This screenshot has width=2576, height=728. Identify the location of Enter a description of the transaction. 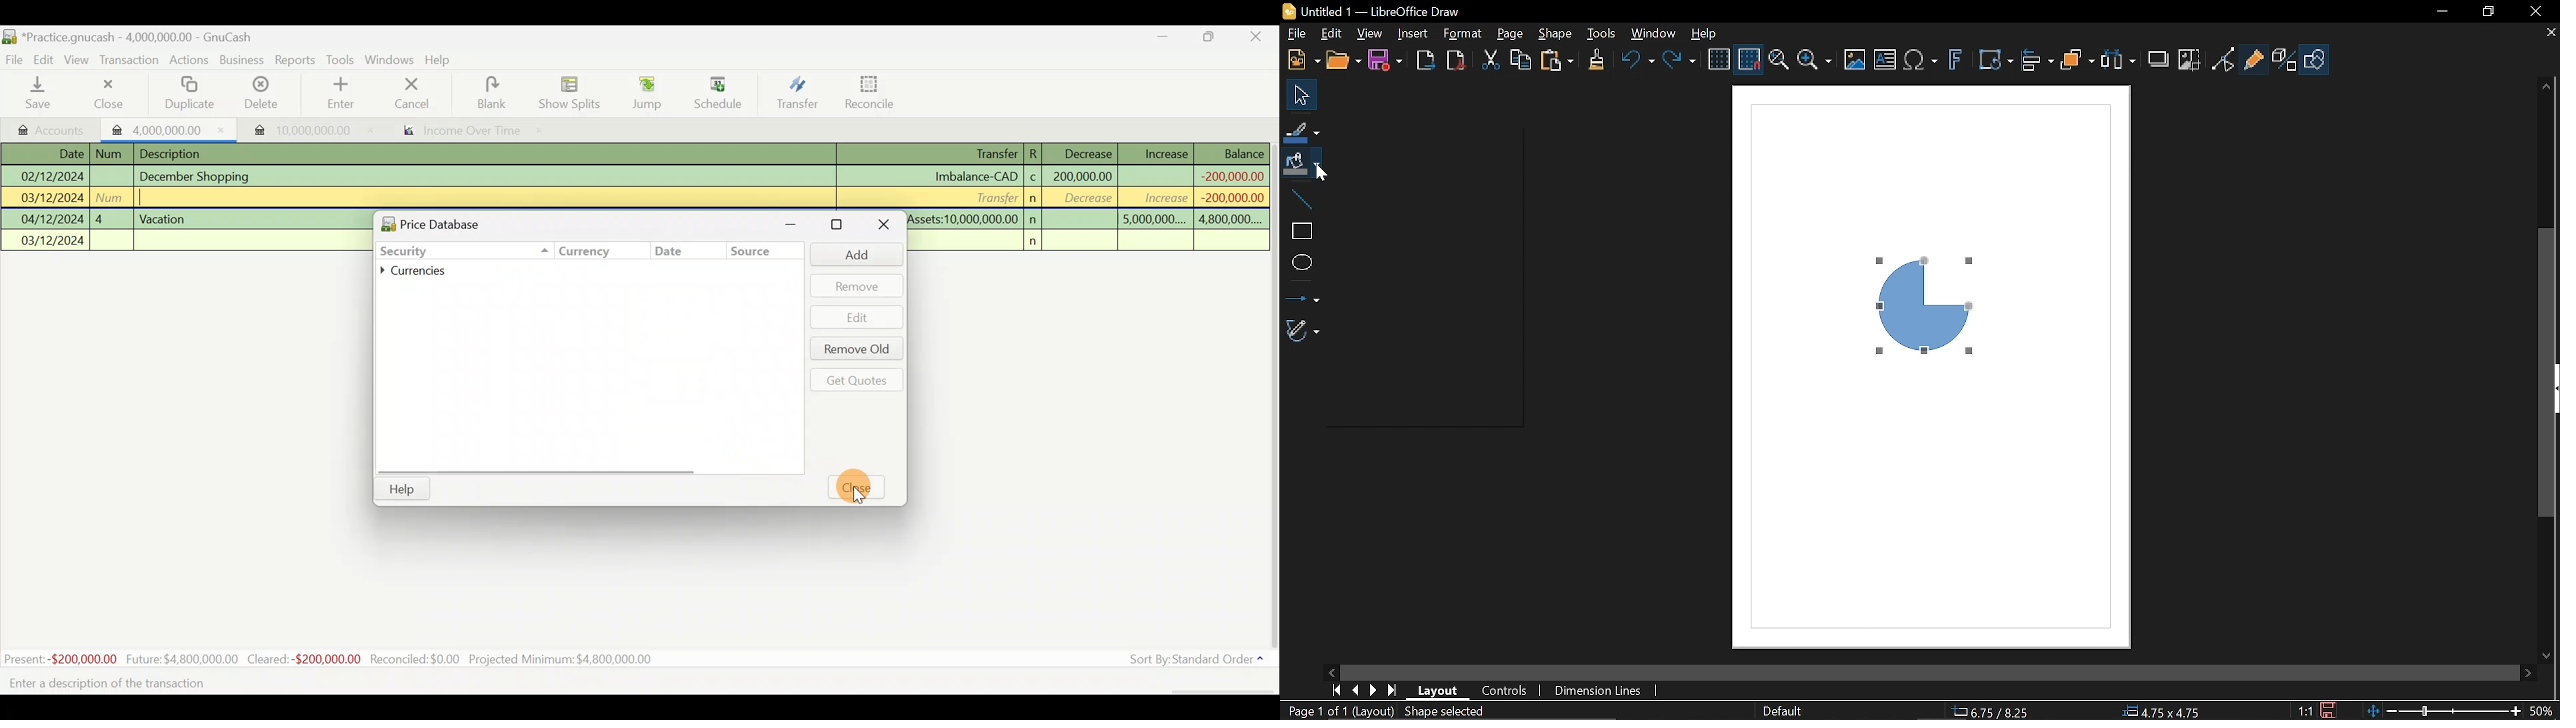
(123, 685).